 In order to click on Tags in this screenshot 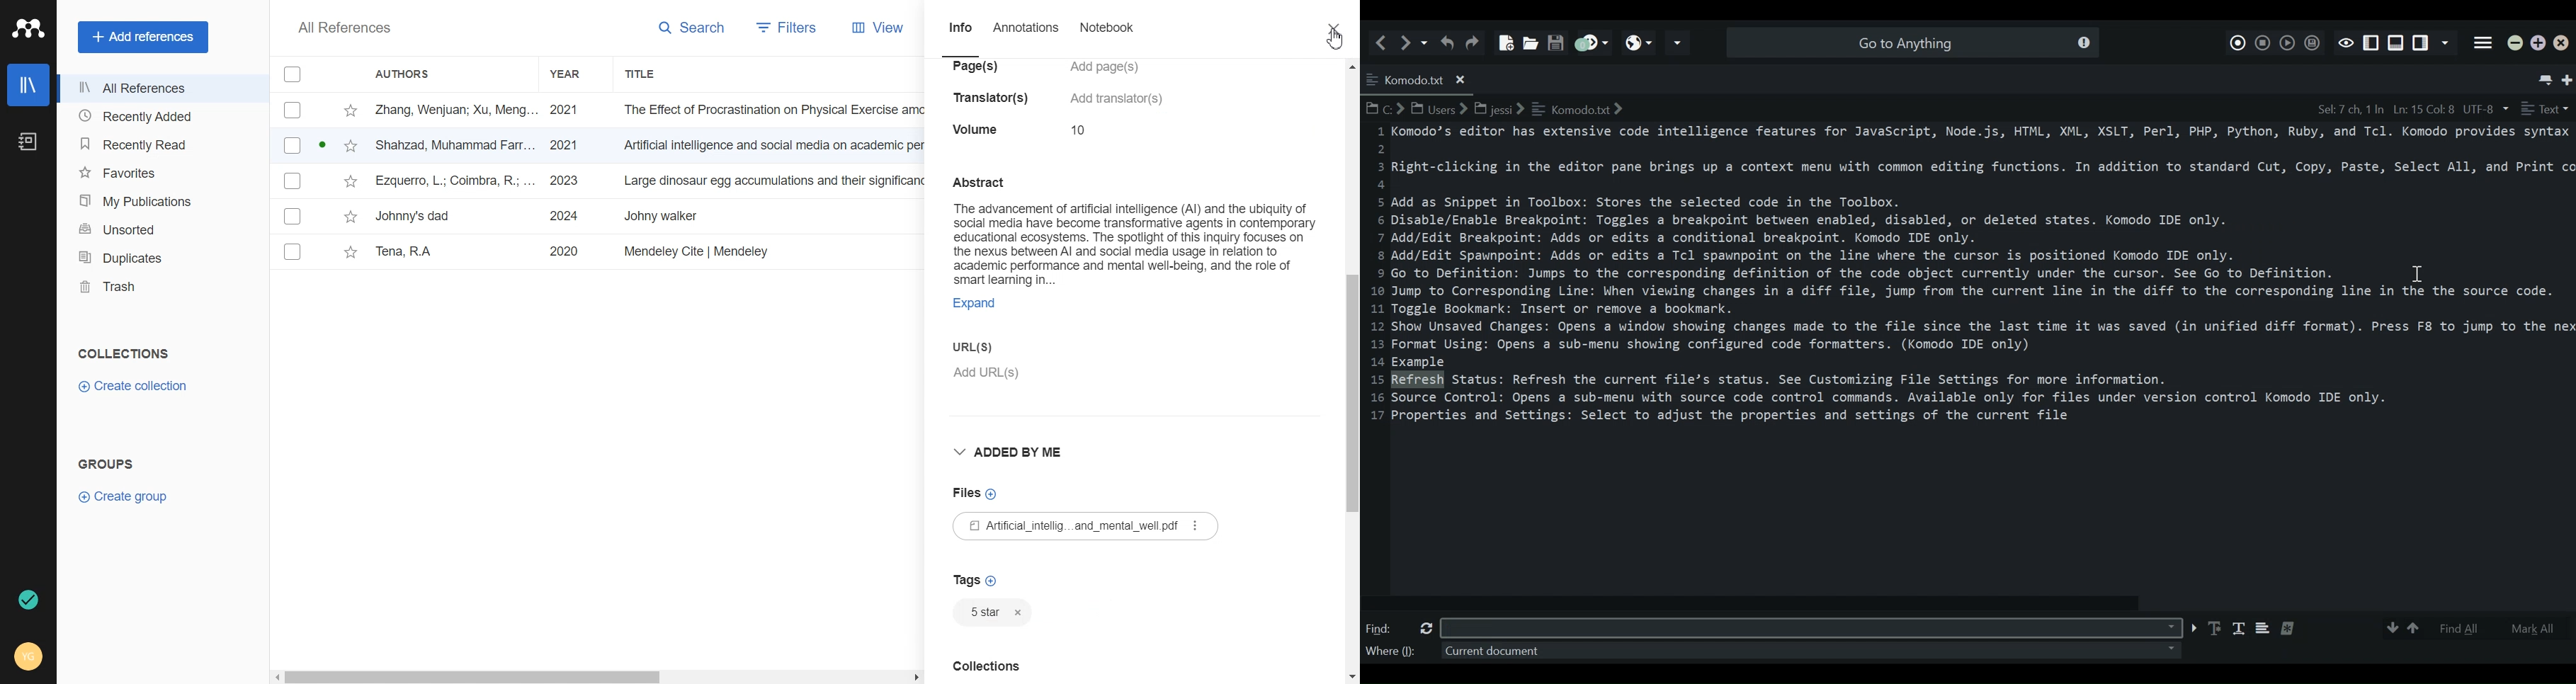, I will do `click(977, 578)`.